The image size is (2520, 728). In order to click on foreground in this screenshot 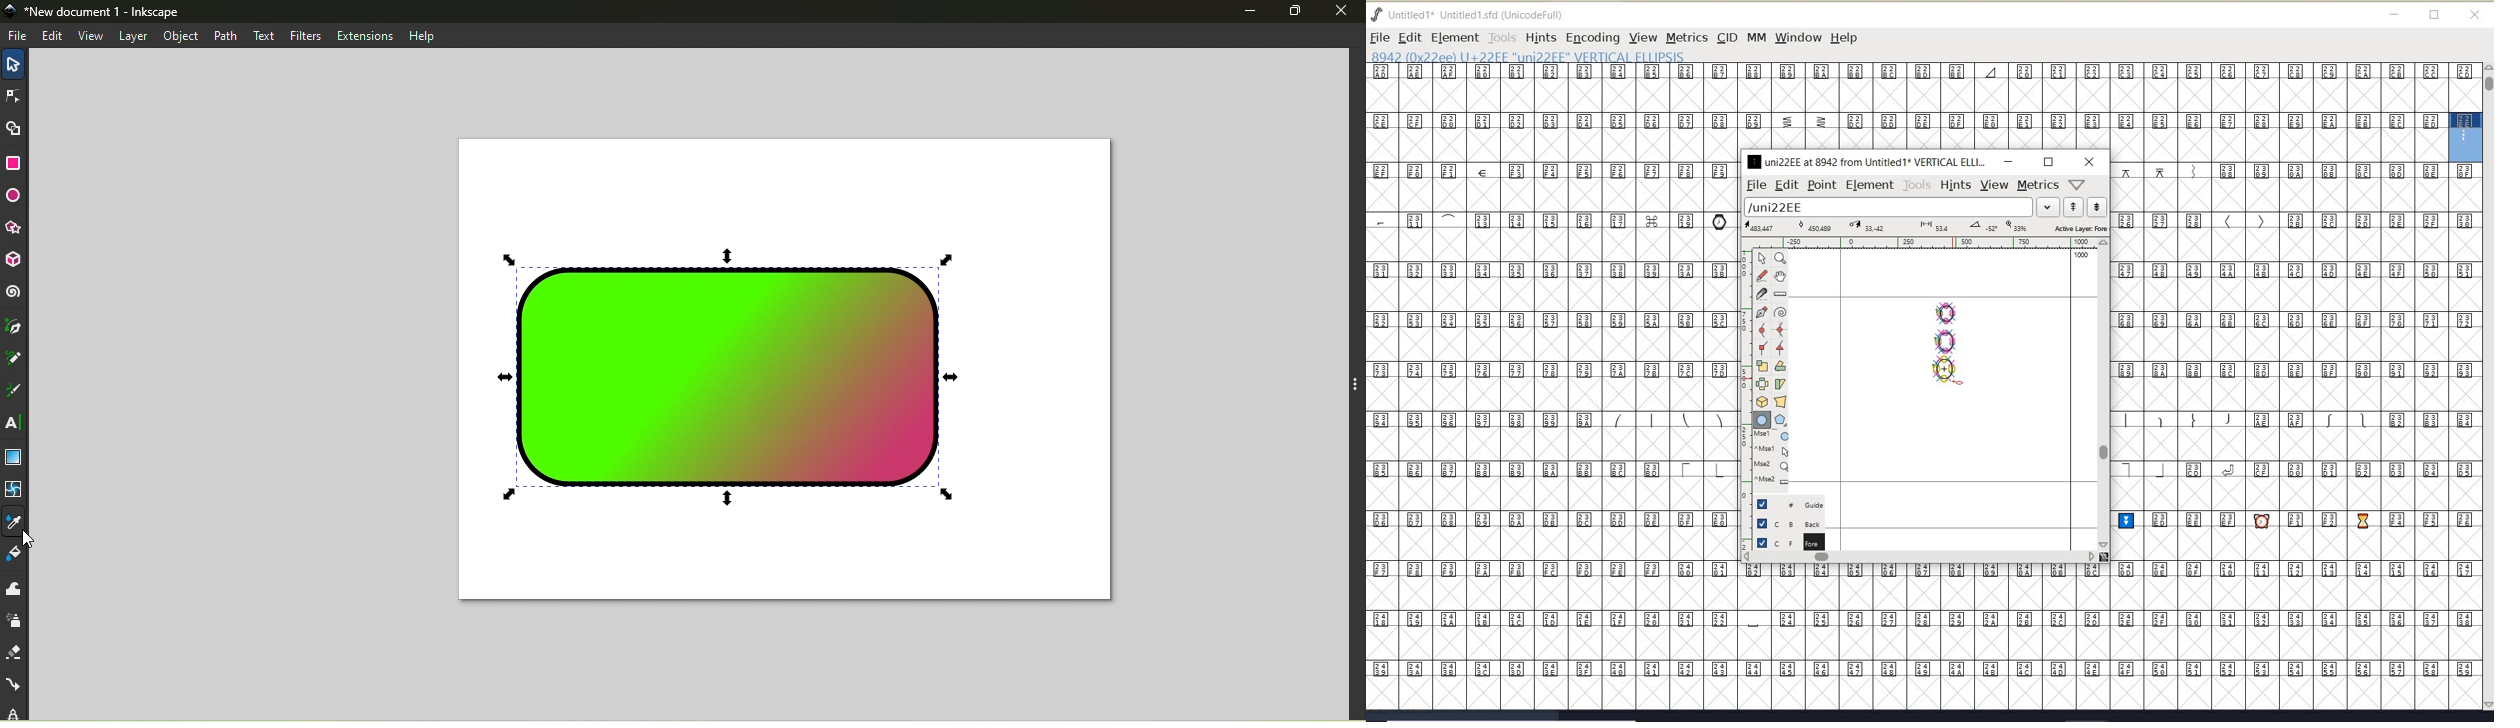, I will do `click(1789, 542)`.